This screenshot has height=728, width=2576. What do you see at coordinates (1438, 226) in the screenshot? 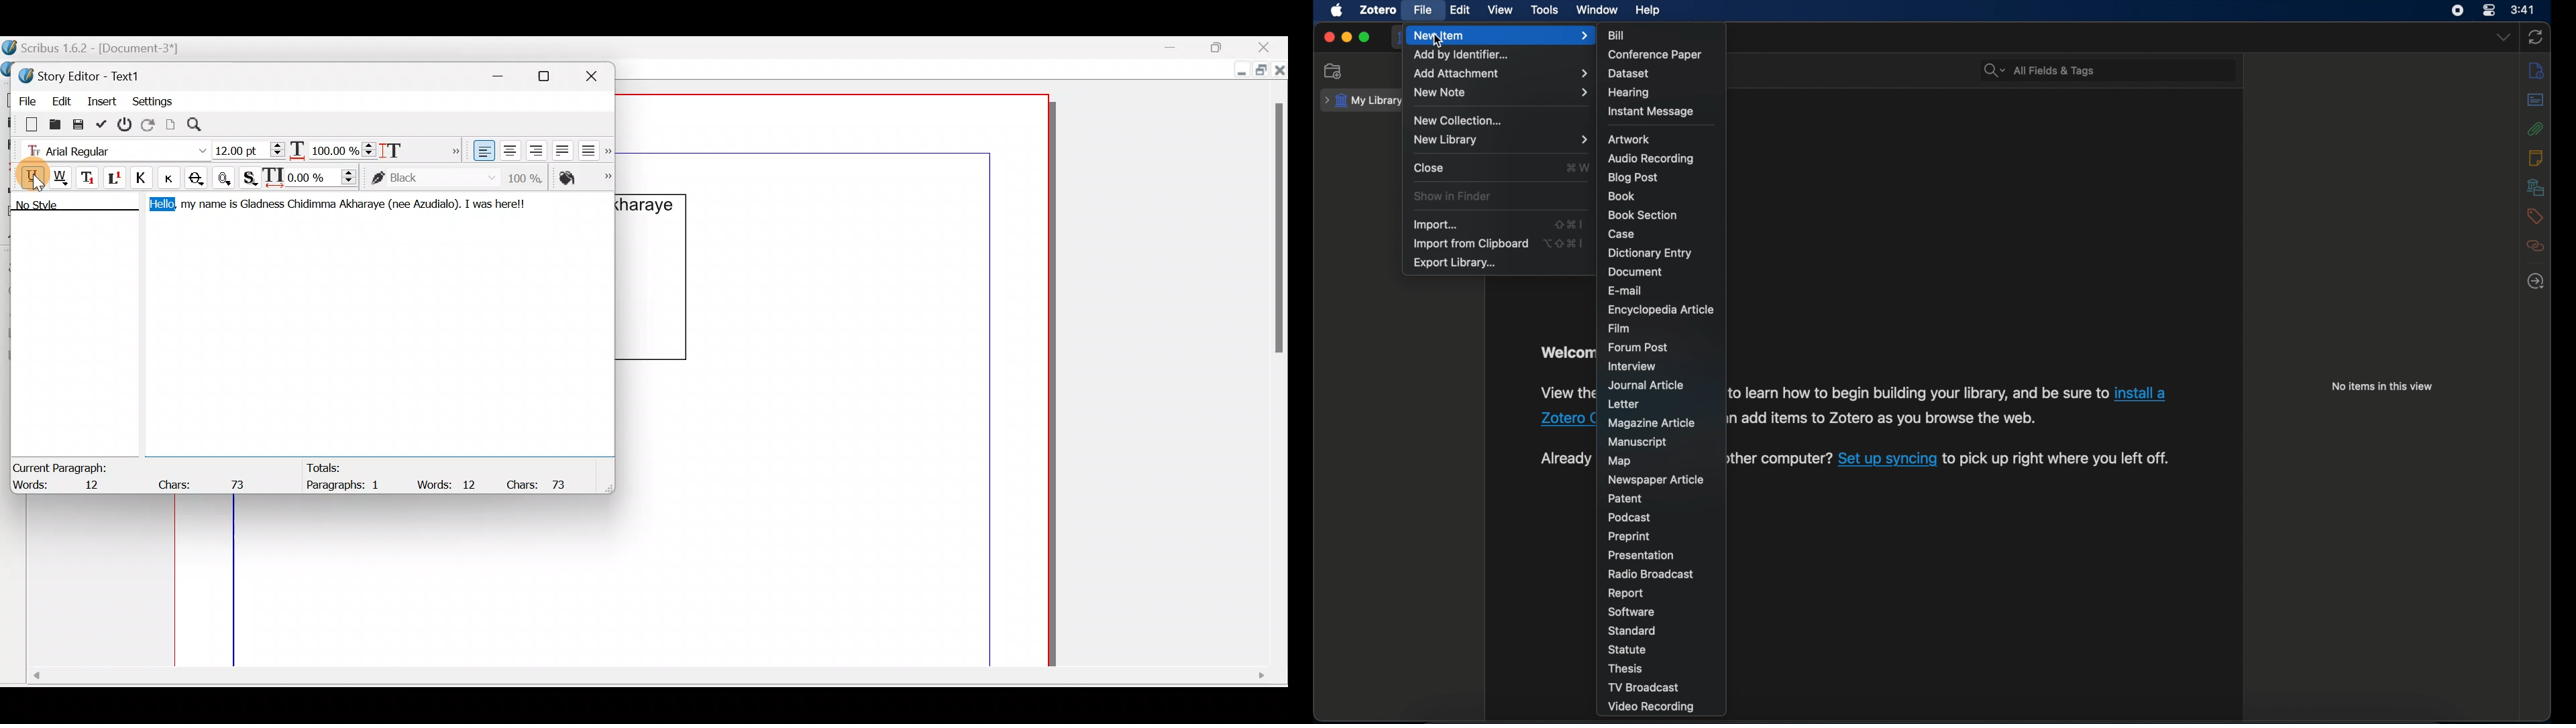
I see `import` at bounding box center [1438, 226].